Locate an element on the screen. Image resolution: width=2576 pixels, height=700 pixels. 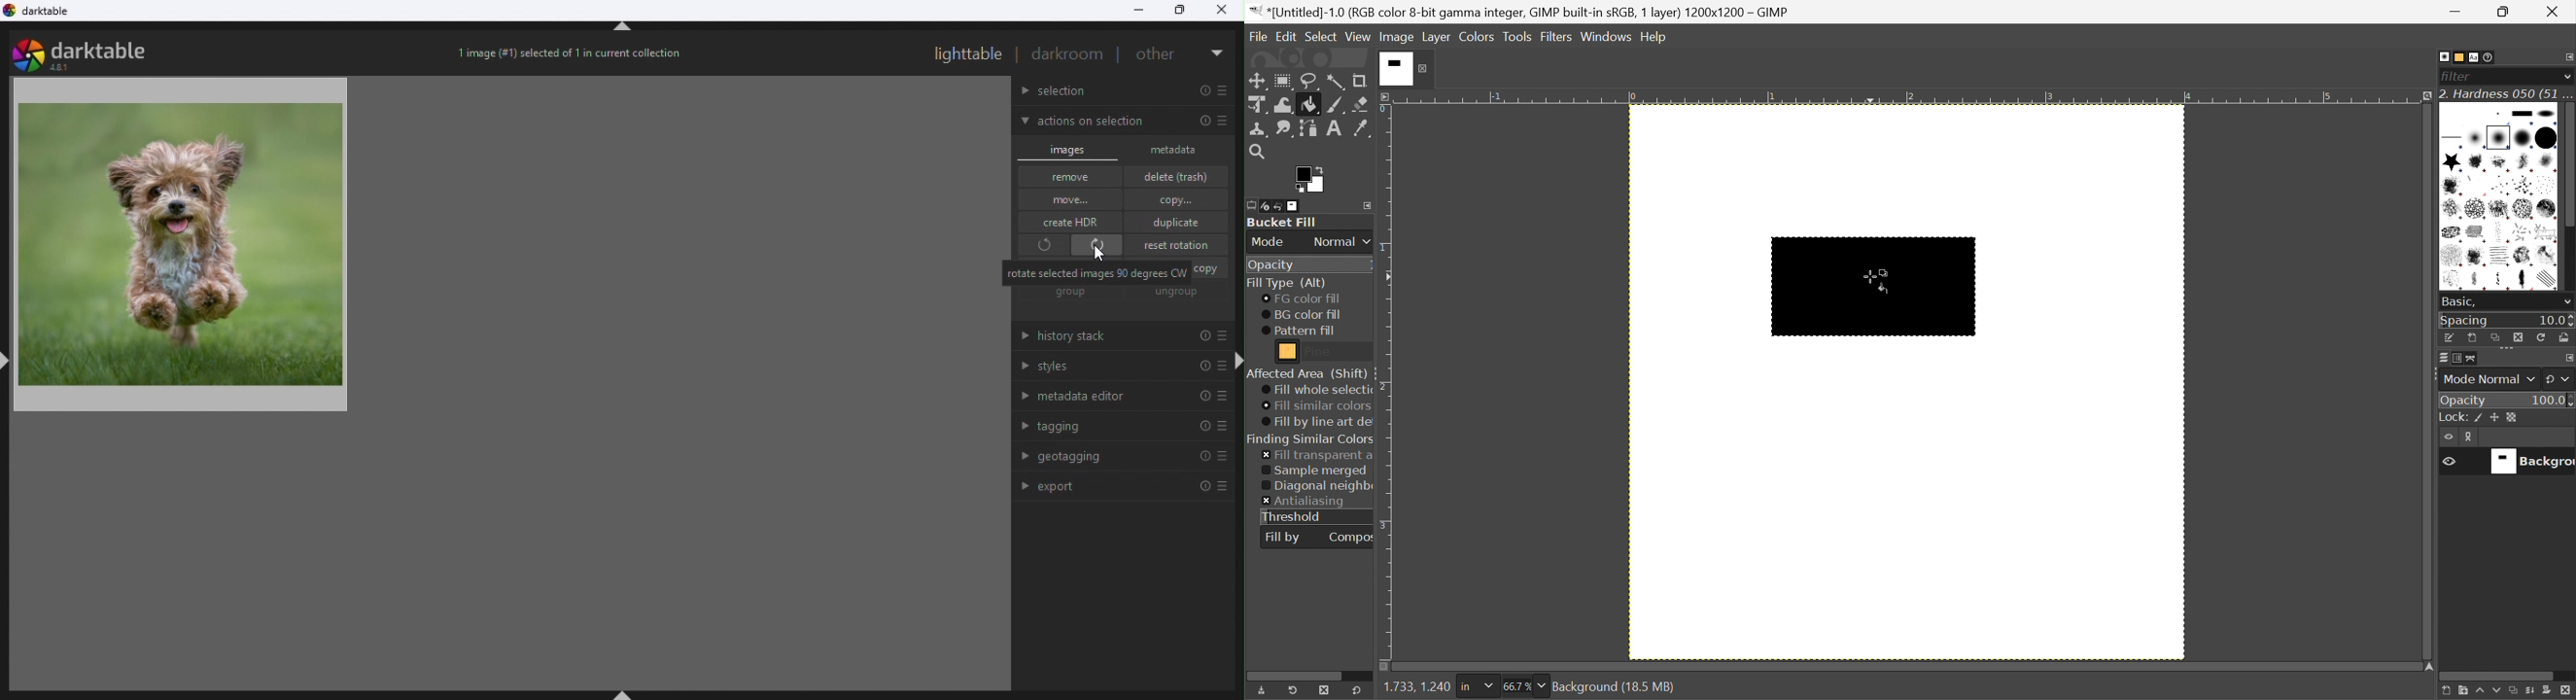
Create HDr is located at coordinates (1077, 221).